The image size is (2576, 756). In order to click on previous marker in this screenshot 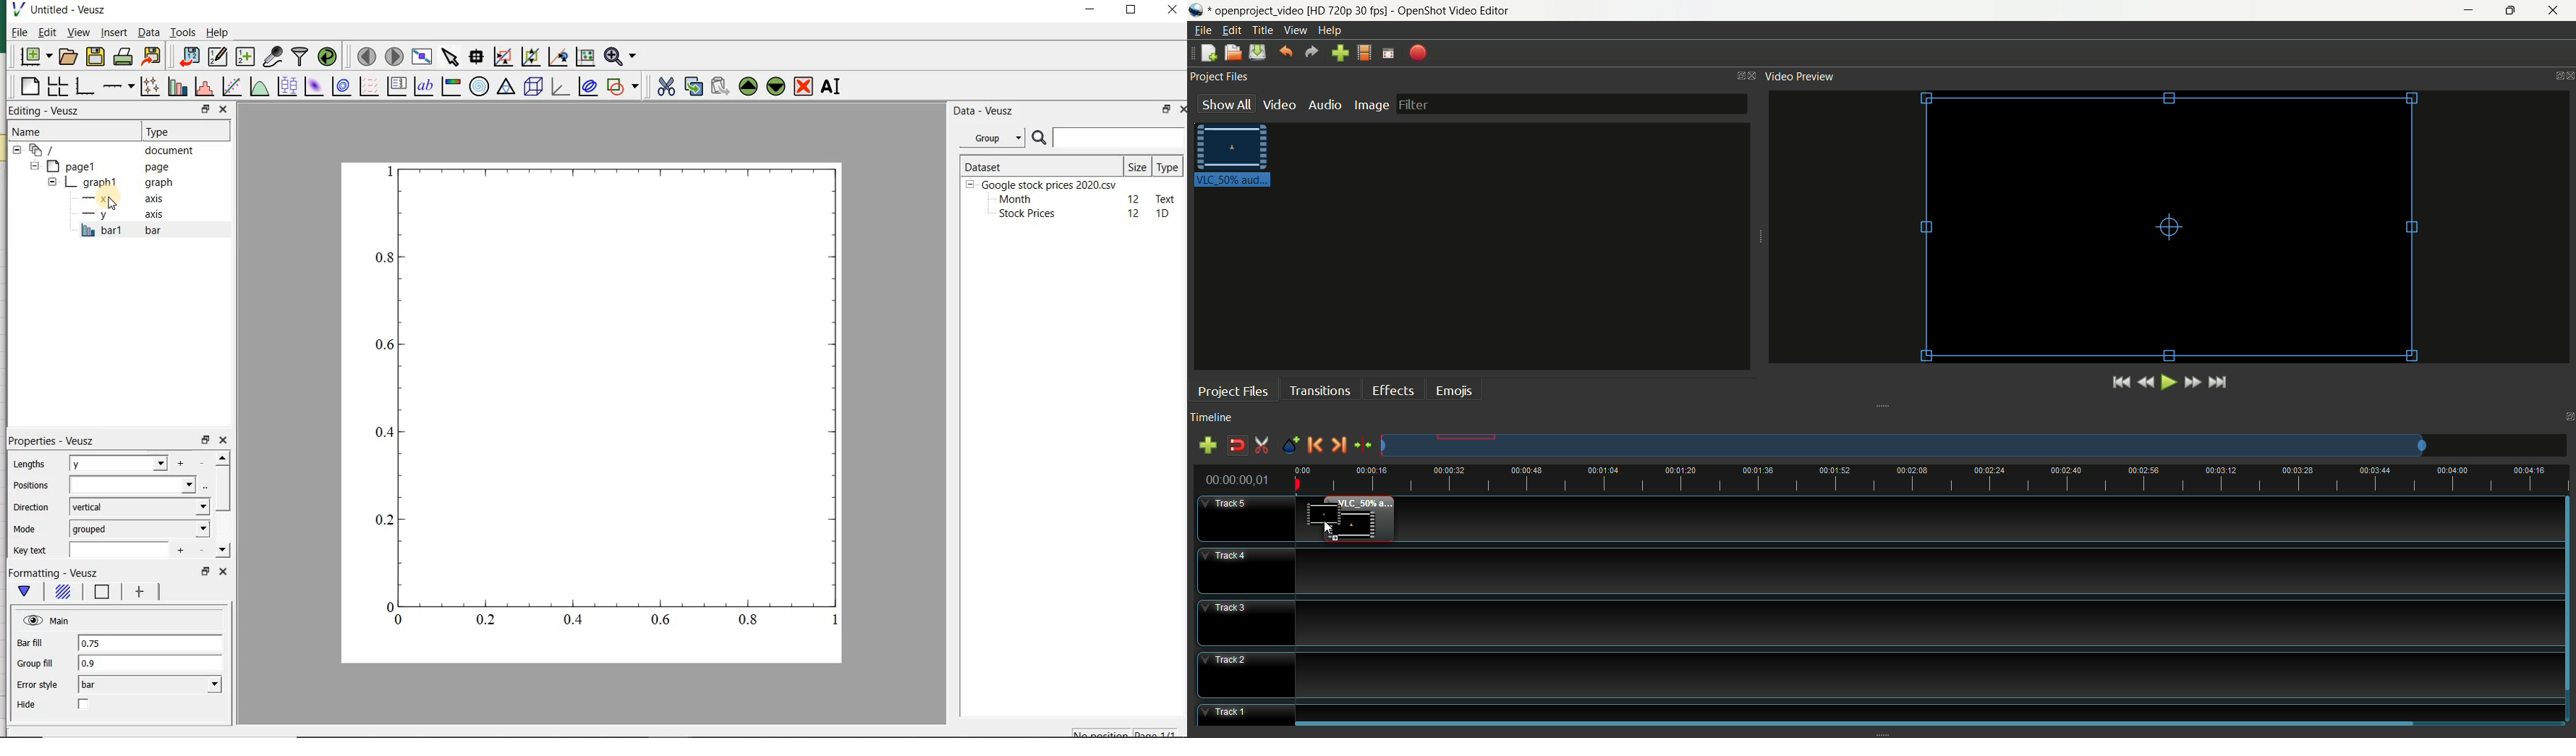, I will do `click(1315, 444)`.